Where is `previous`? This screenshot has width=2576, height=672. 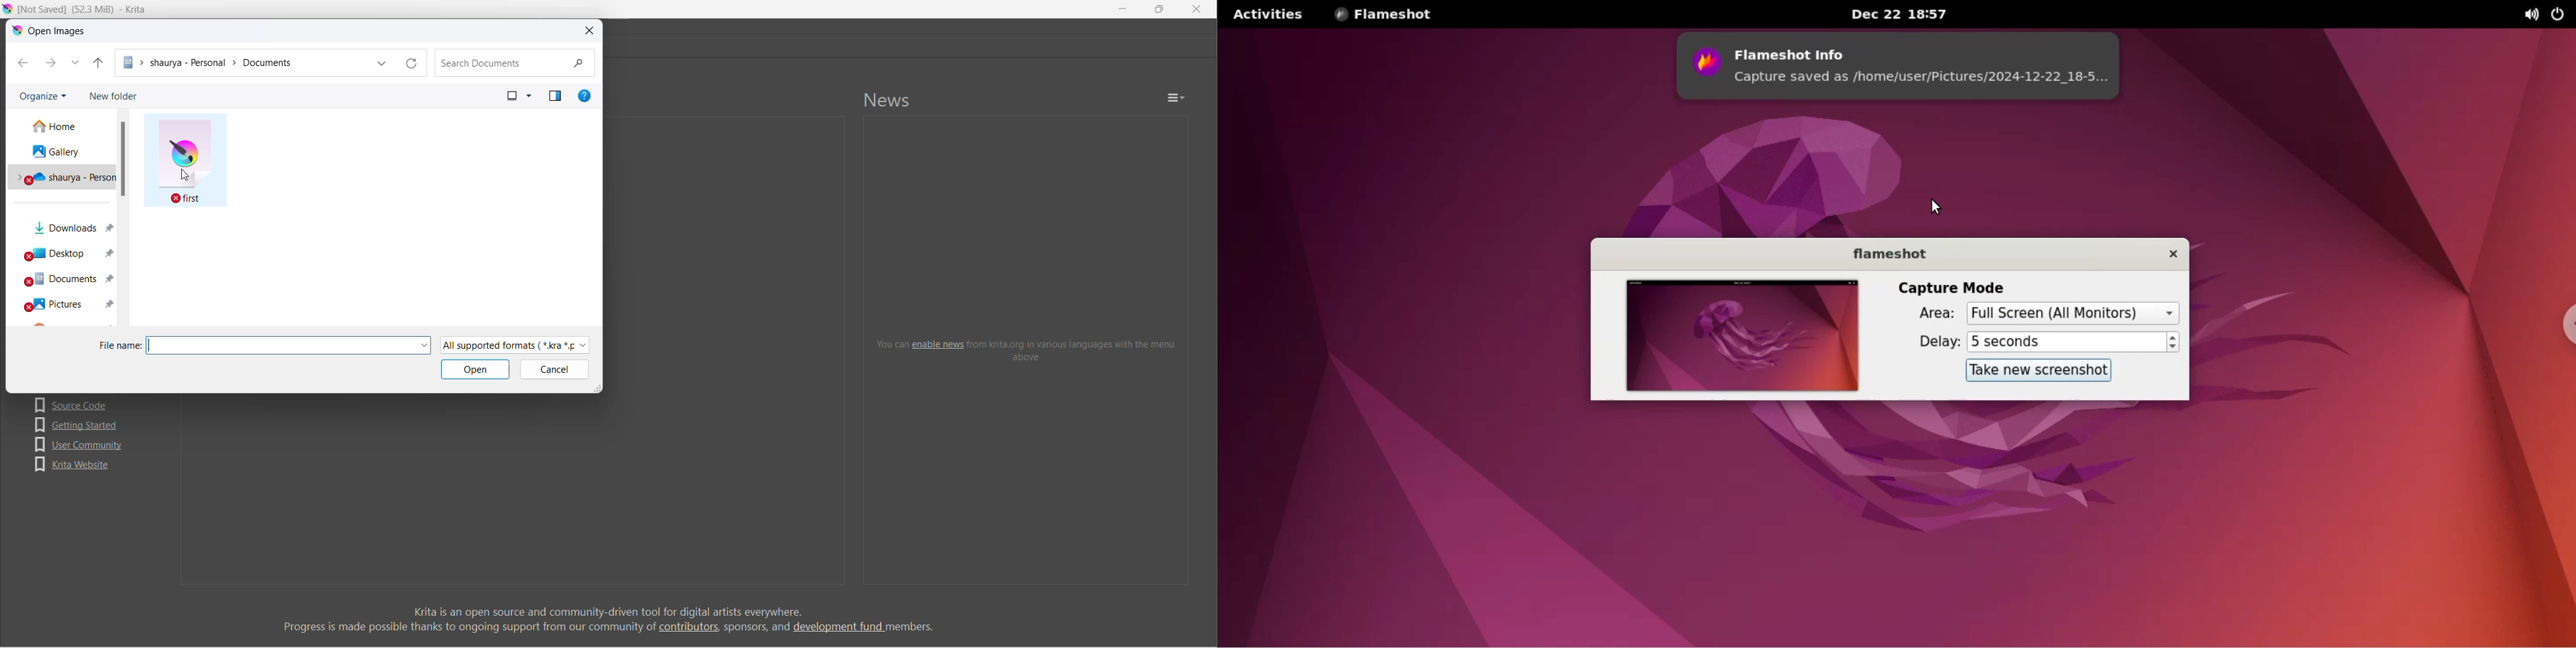 previous is located at coordinates (23, 63).